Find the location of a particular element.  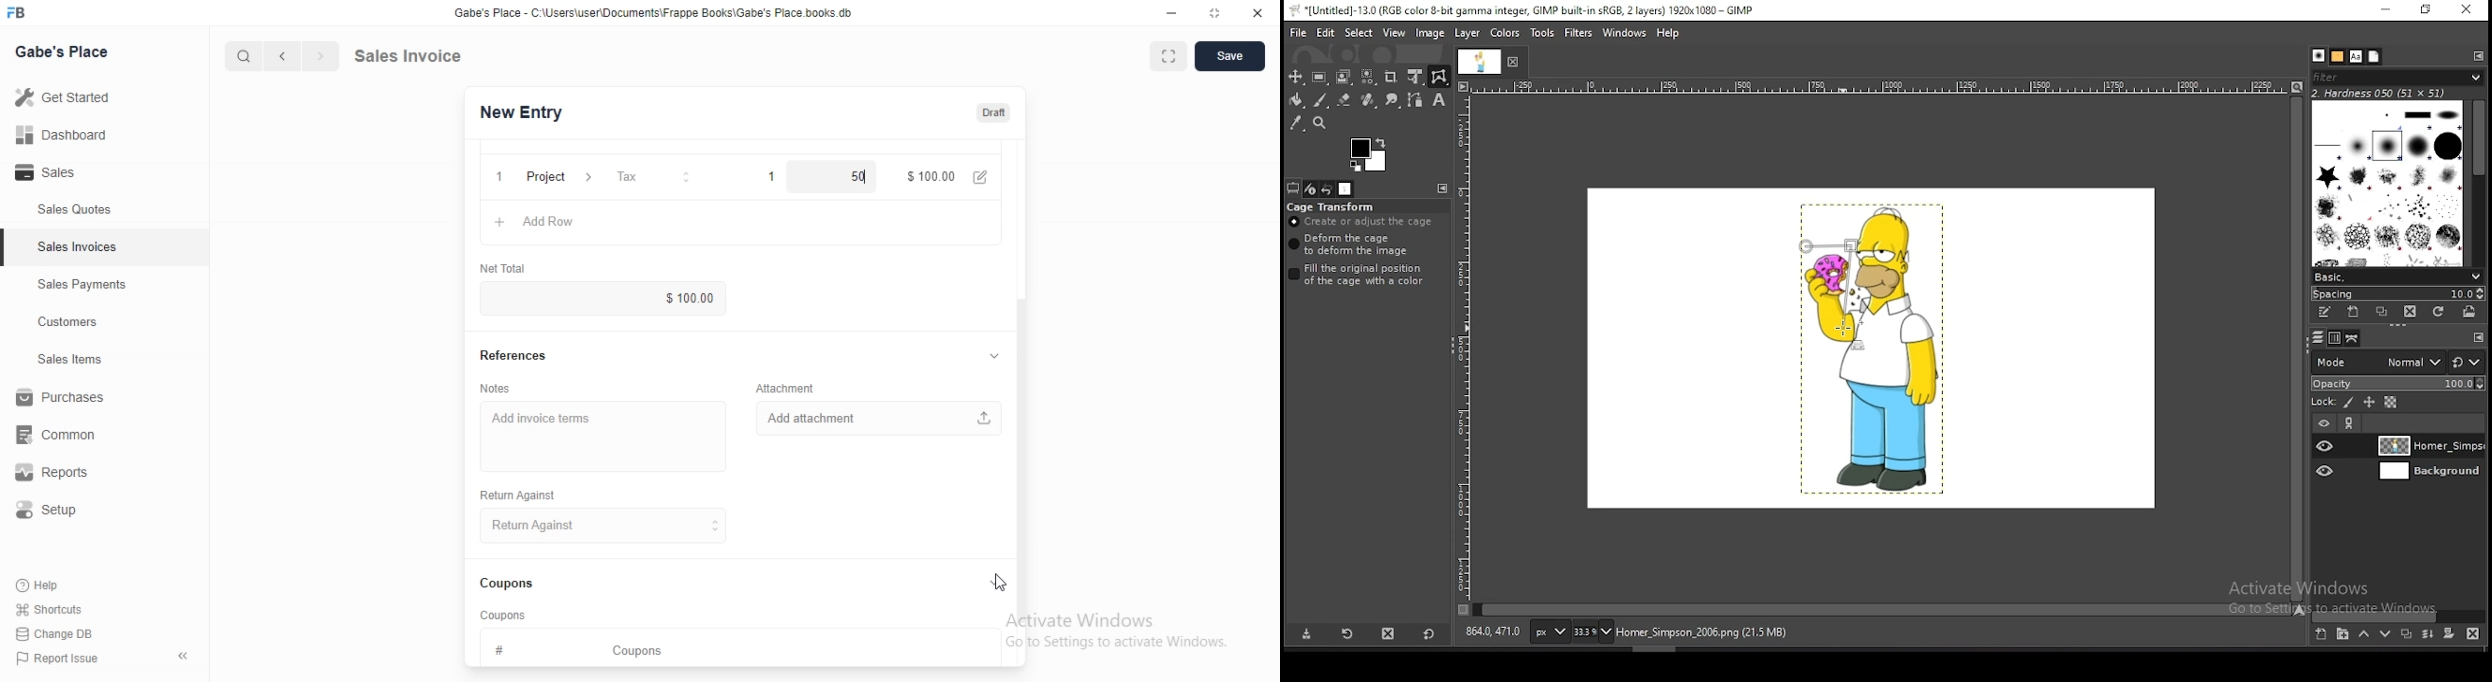

‘Attachment is located at coordinates (785, 388).